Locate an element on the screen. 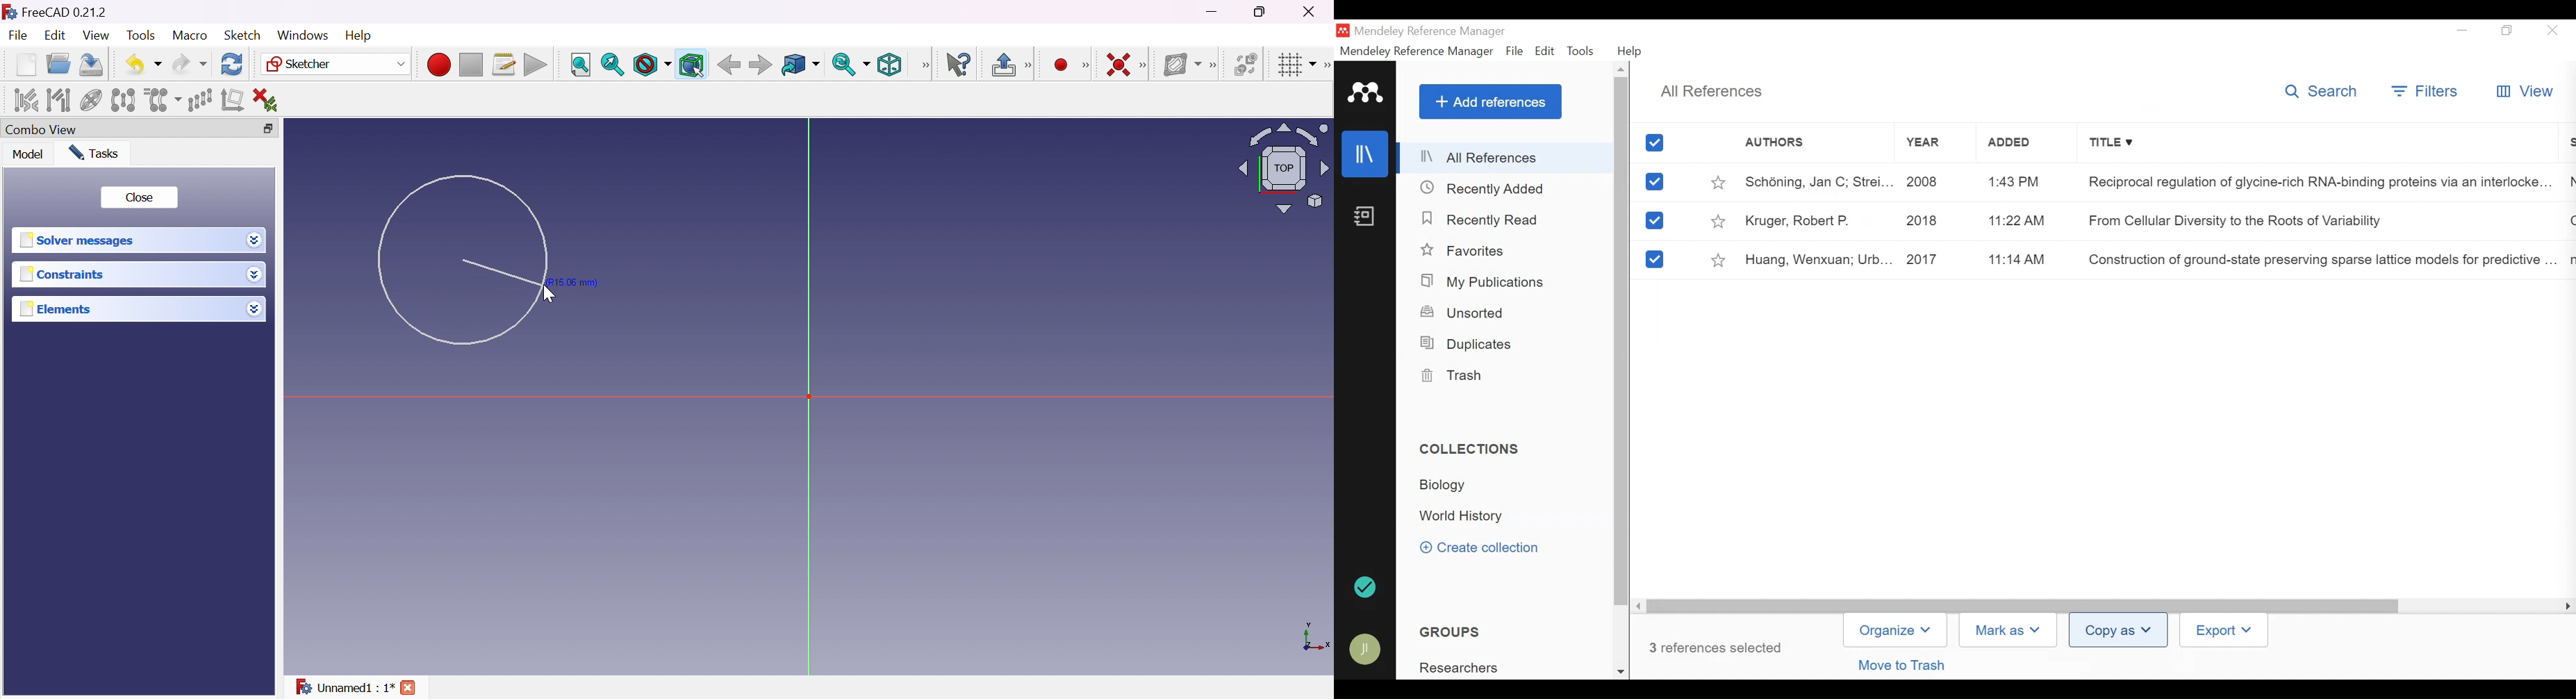 This screenshot has height=700, width=2576. Restore down is located at coordinates (264, 129).